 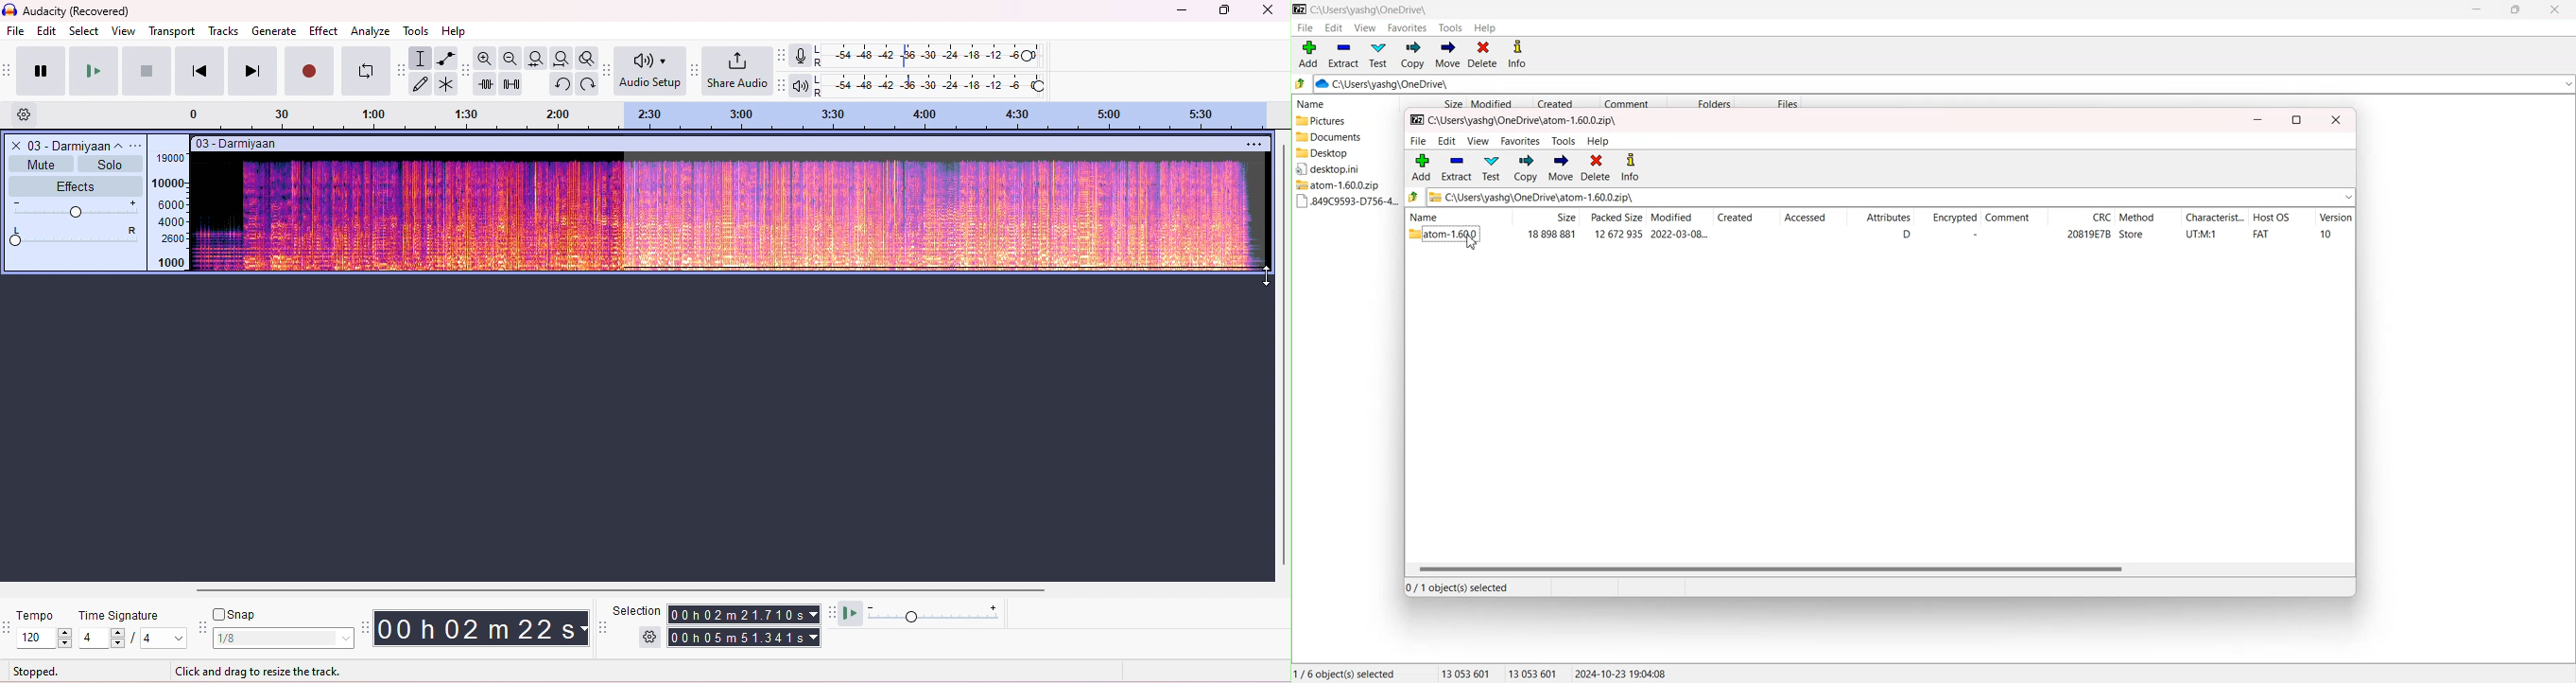 I want to click on time tool, so click(x=365, y=626).